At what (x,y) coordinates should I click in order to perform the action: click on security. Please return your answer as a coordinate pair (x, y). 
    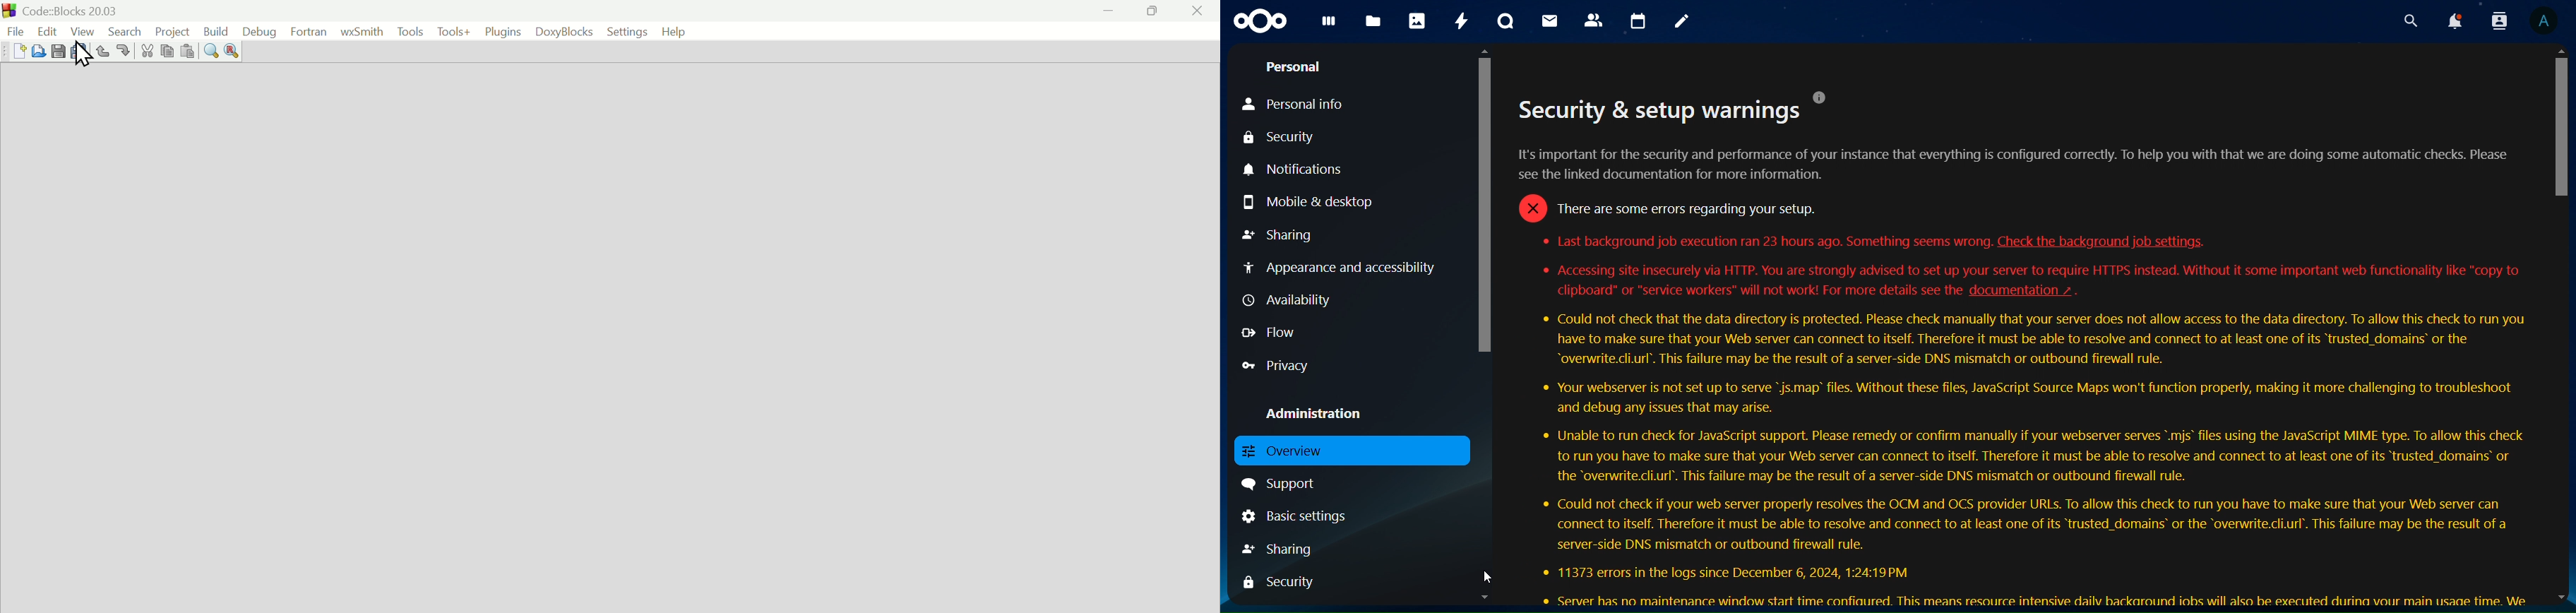
    Looking at the image, I should click on (1279, 581).